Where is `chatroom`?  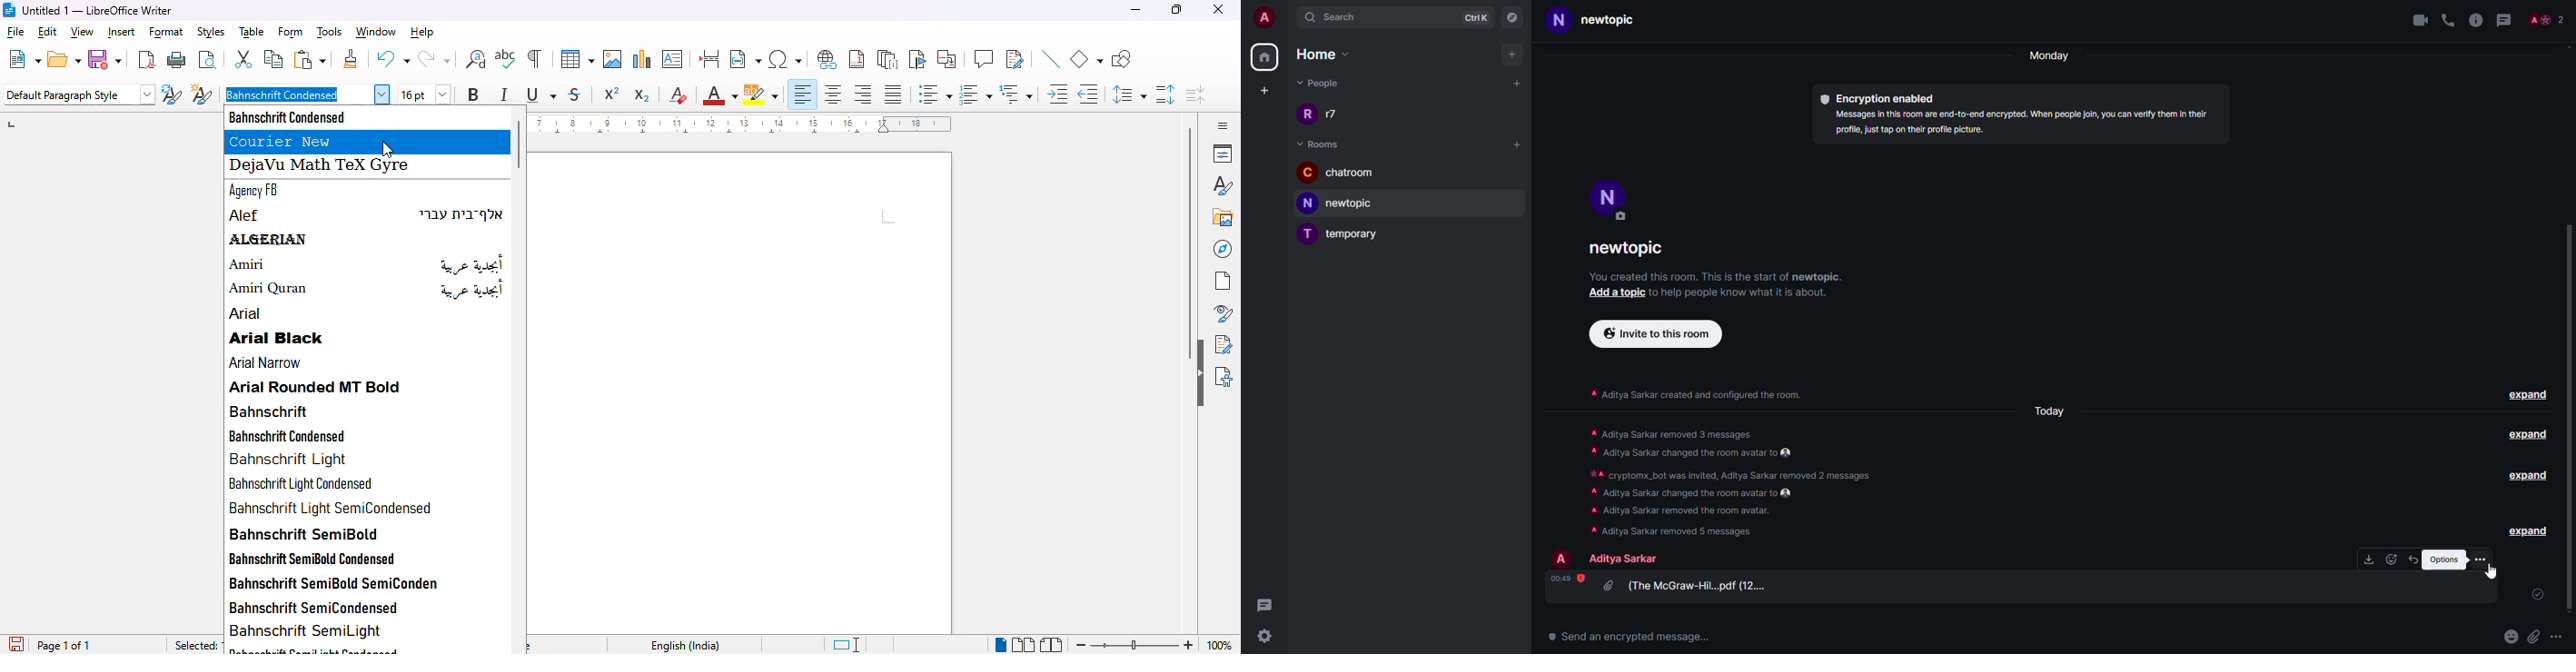 chatroom is located at coordinates (1344, 173).